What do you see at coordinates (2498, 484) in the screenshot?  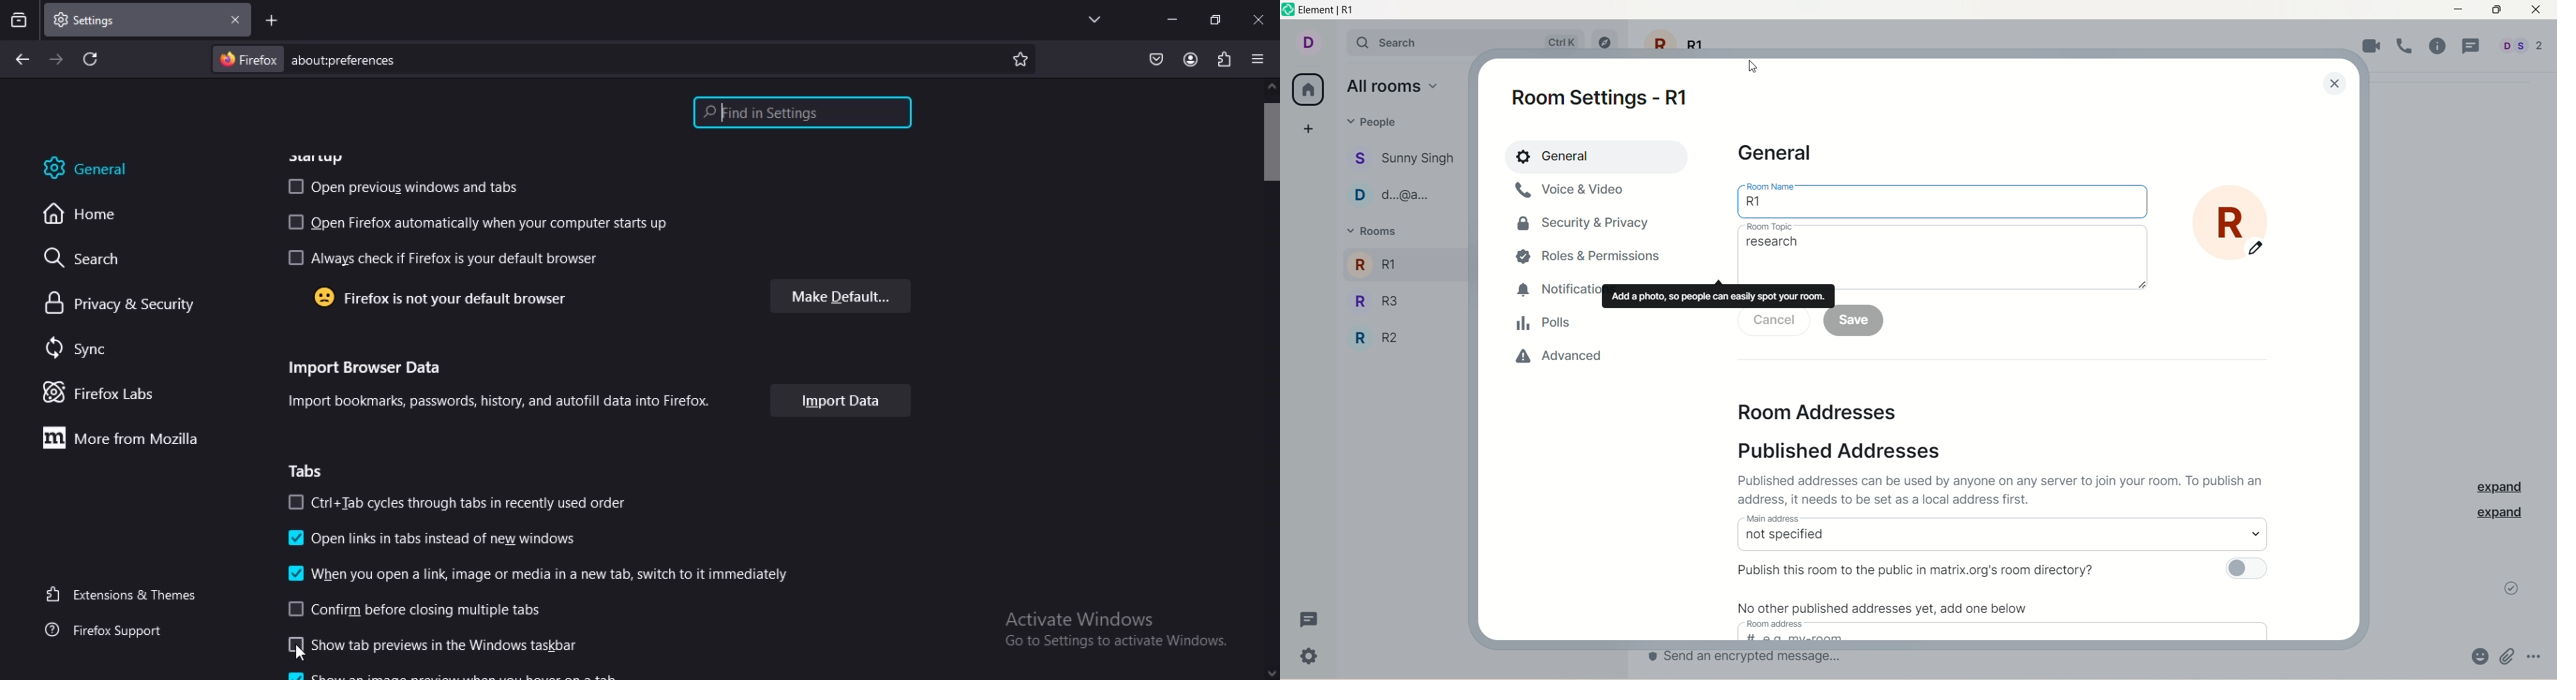 I see `expand` at bounding box center [2498, 484].